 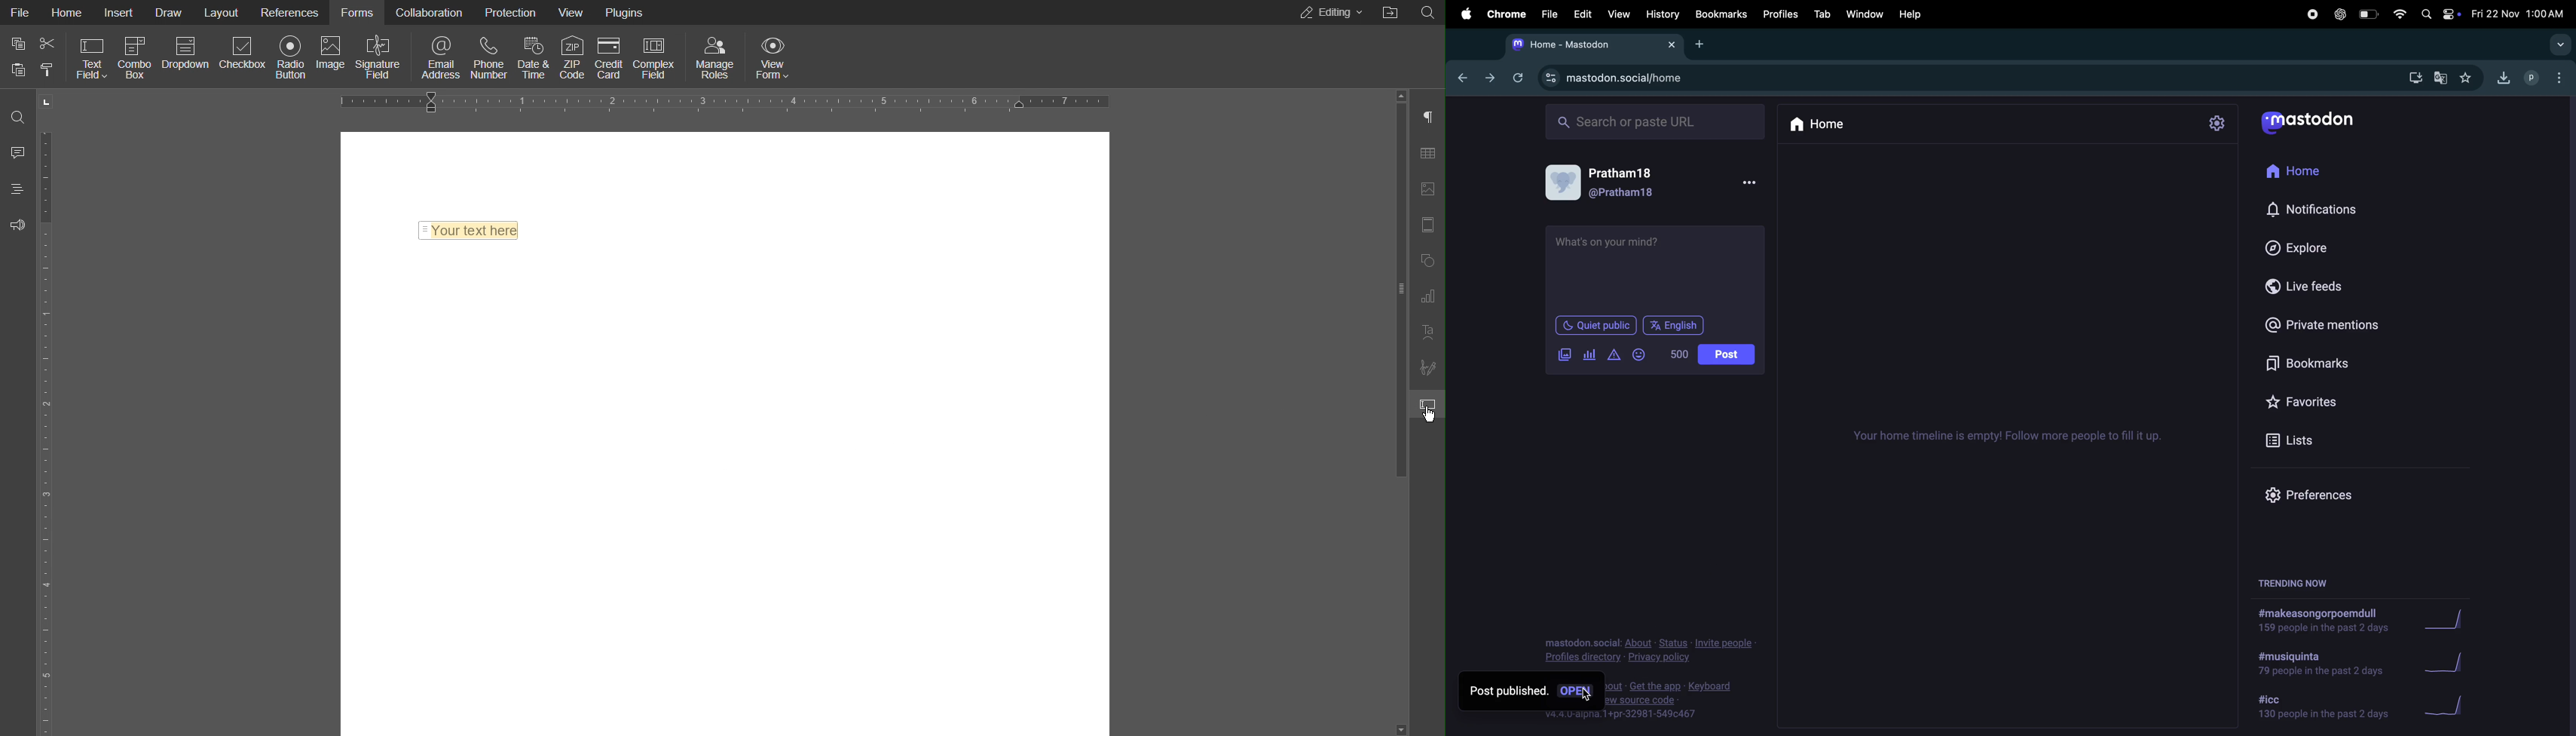 I want to click on about, so click(x=1612, y=686).